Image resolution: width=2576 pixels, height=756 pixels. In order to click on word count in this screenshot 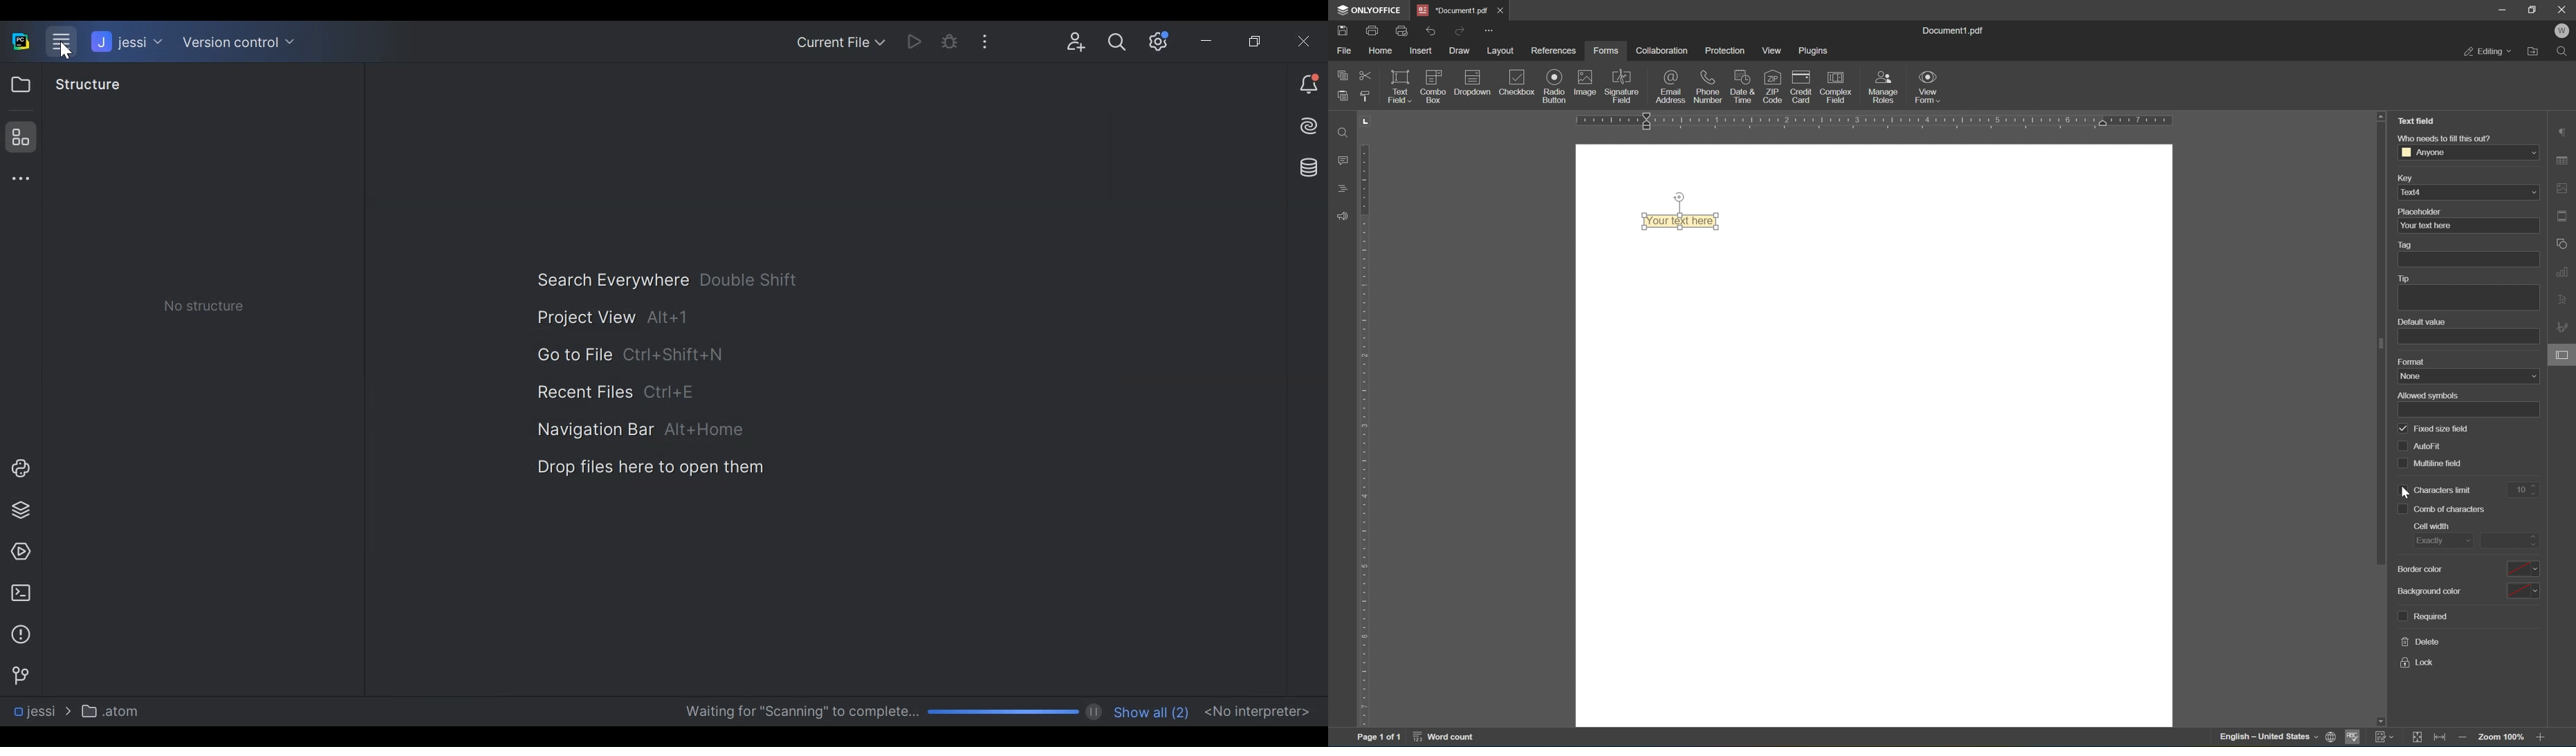, I will do `click(1441, 736)`.